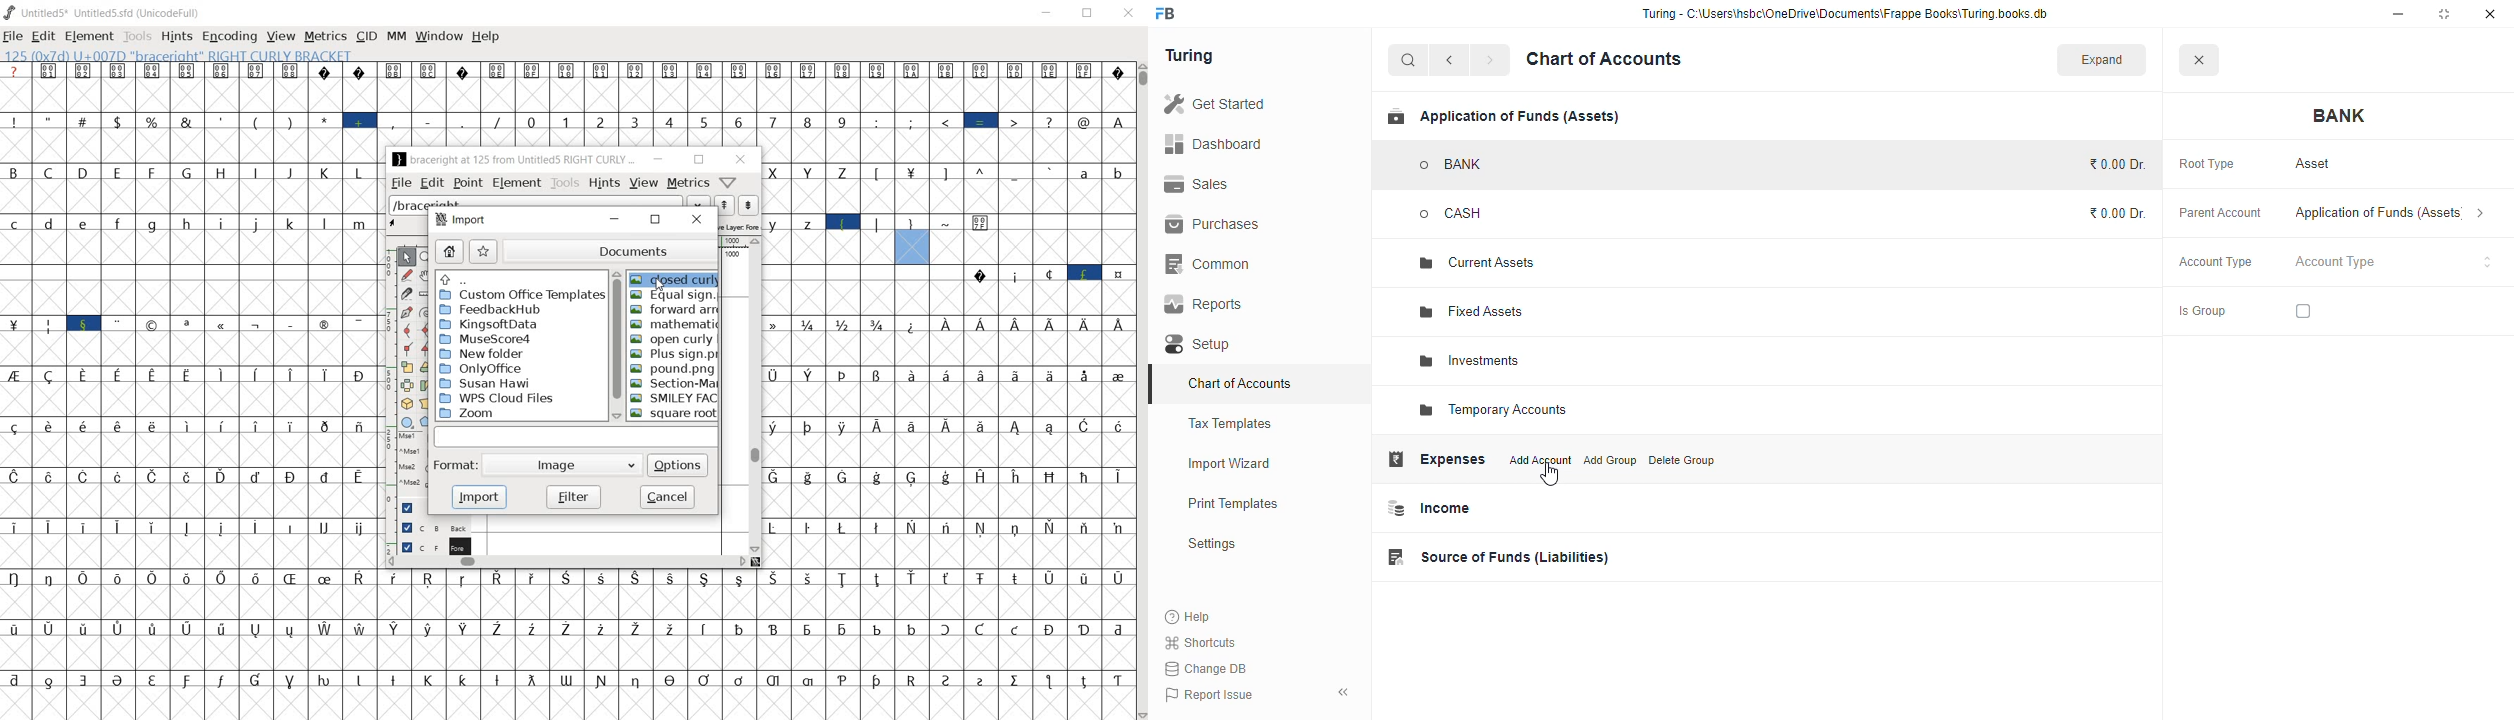 The height and width of the screenshot is (728, 2520). Describe the element at coordinates (426, 422) in the screenshot. I see `polygon or star` at that location.